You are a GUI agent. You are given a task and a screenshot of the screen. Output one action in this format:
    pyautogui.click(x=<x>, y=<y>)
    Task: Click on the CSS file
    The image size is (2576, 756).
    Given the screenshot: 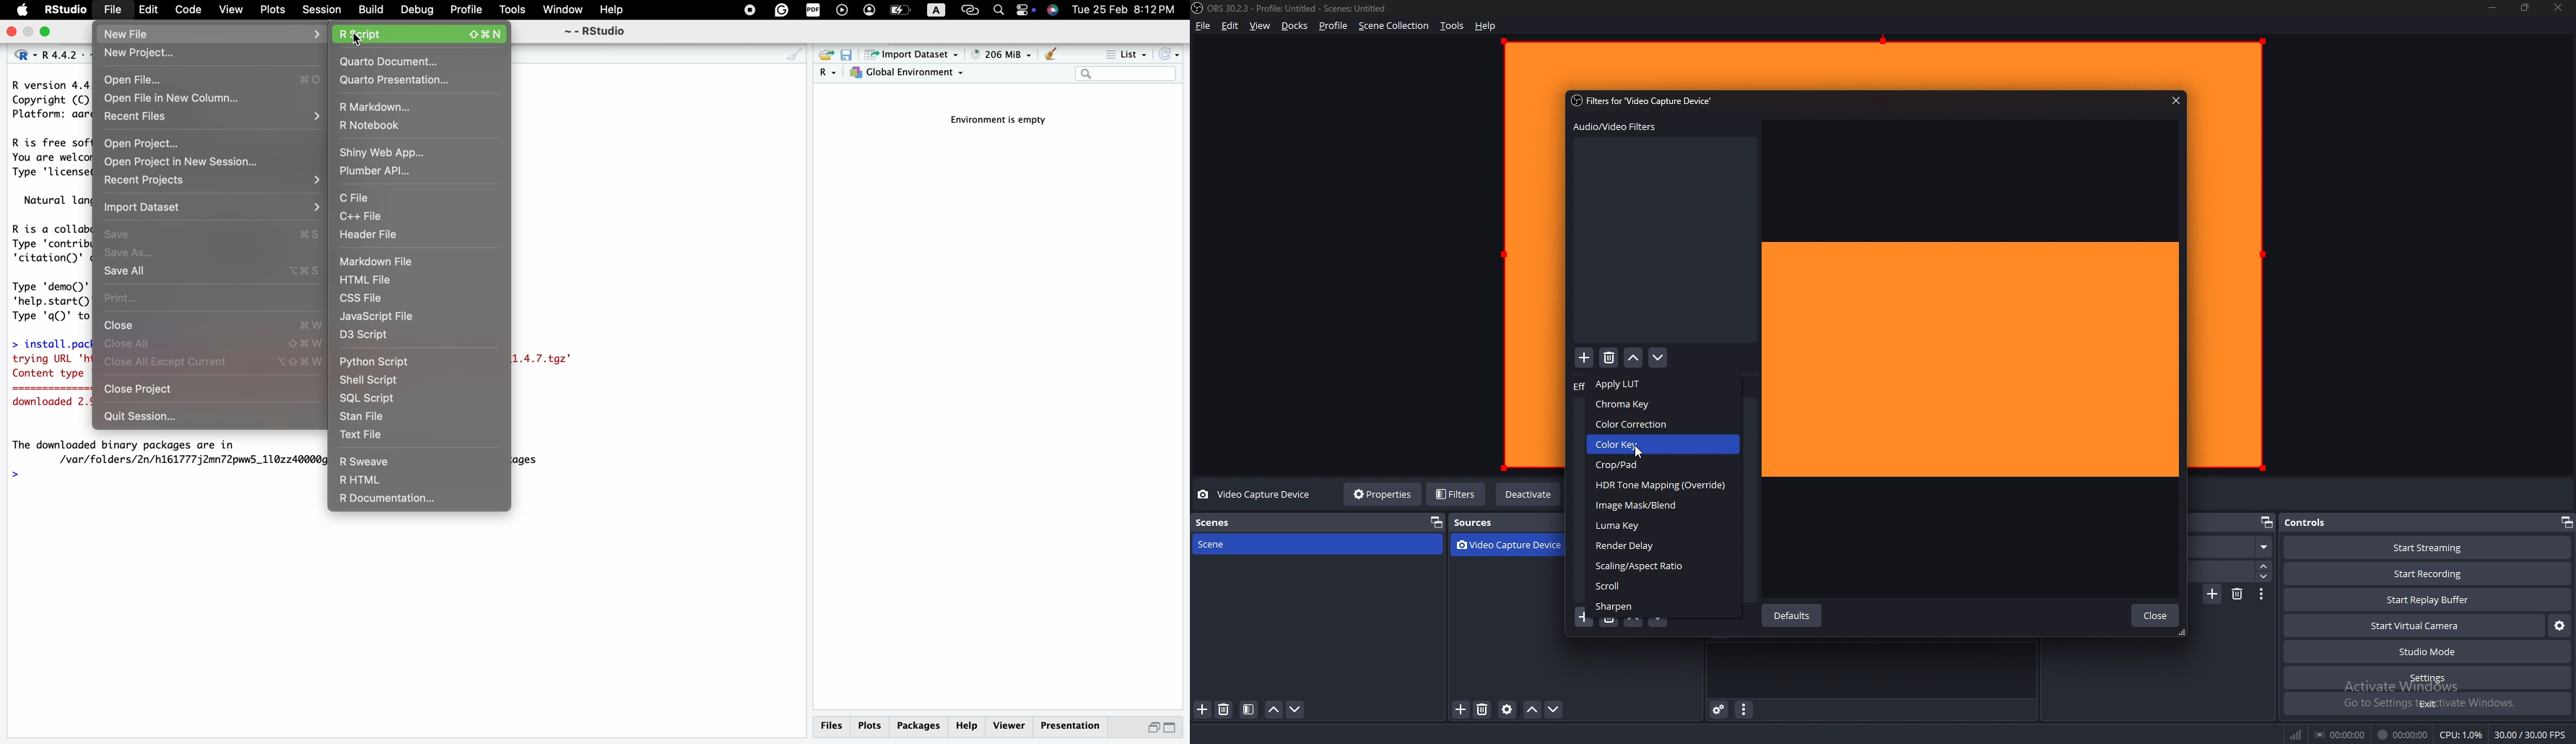 What is the action you would take?
    pyautogui.click(x=402, y=298)
    